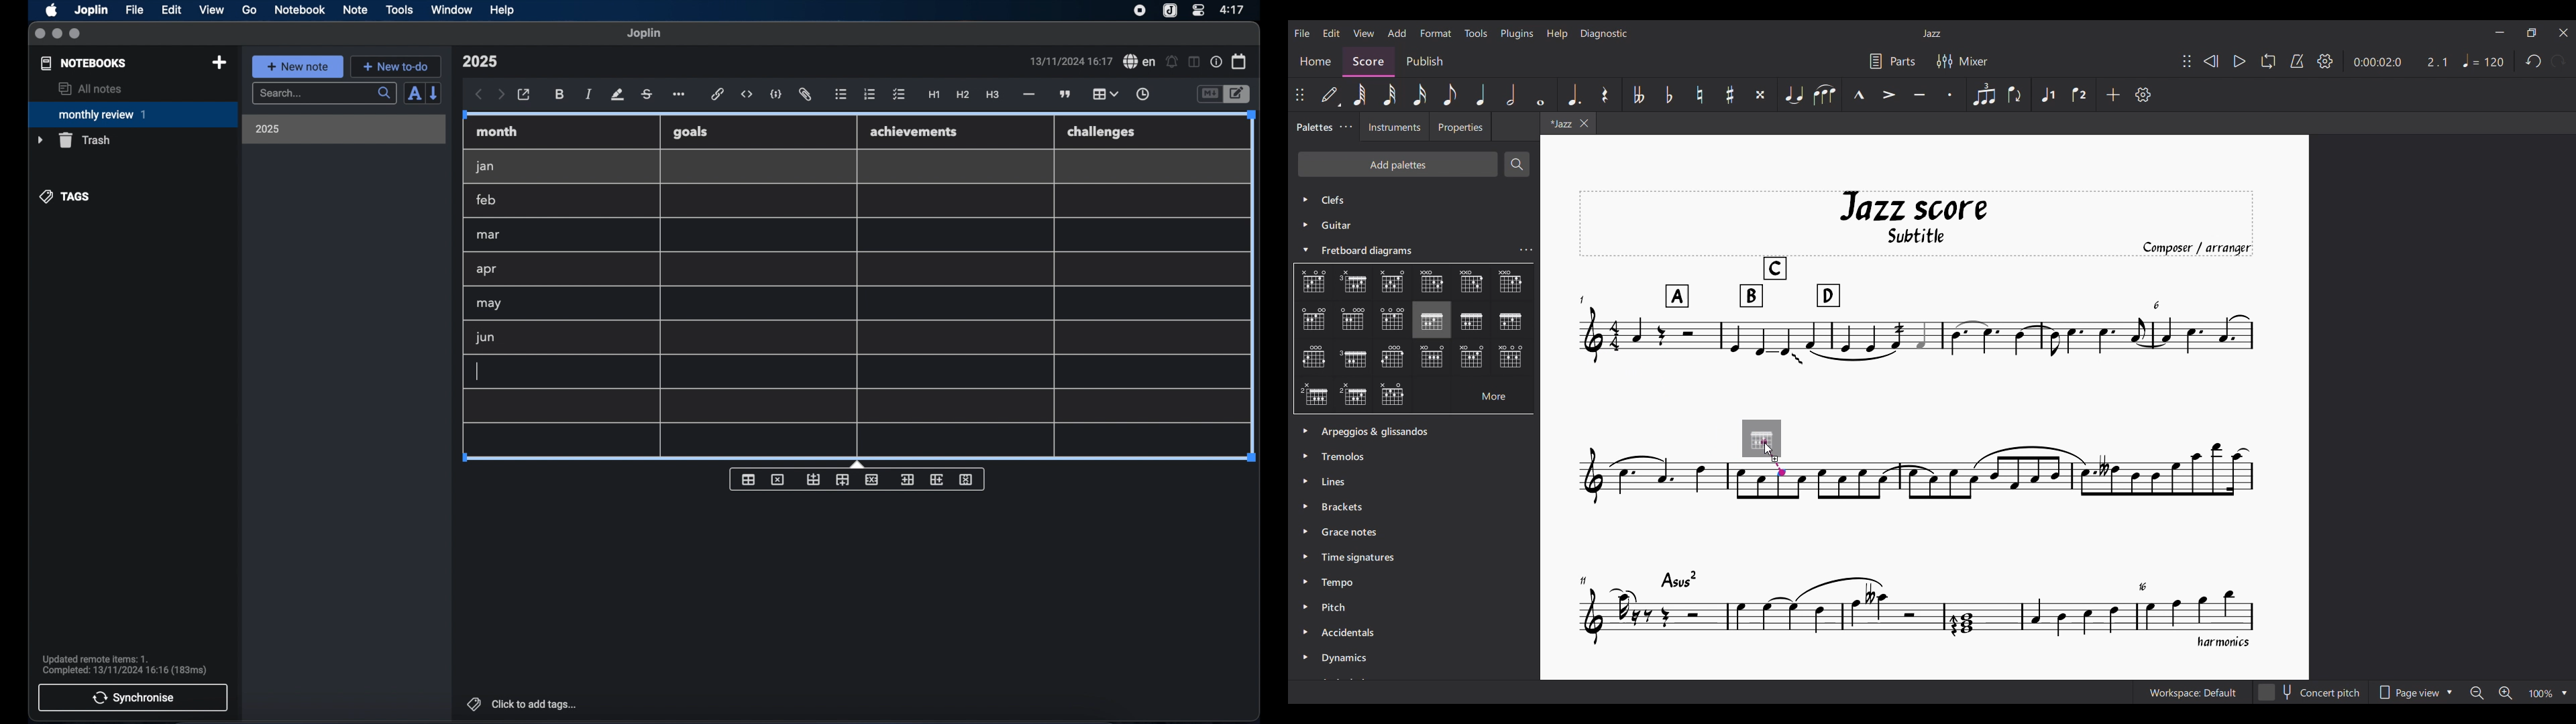  I want to click on Format menu, so click(1436, 34).